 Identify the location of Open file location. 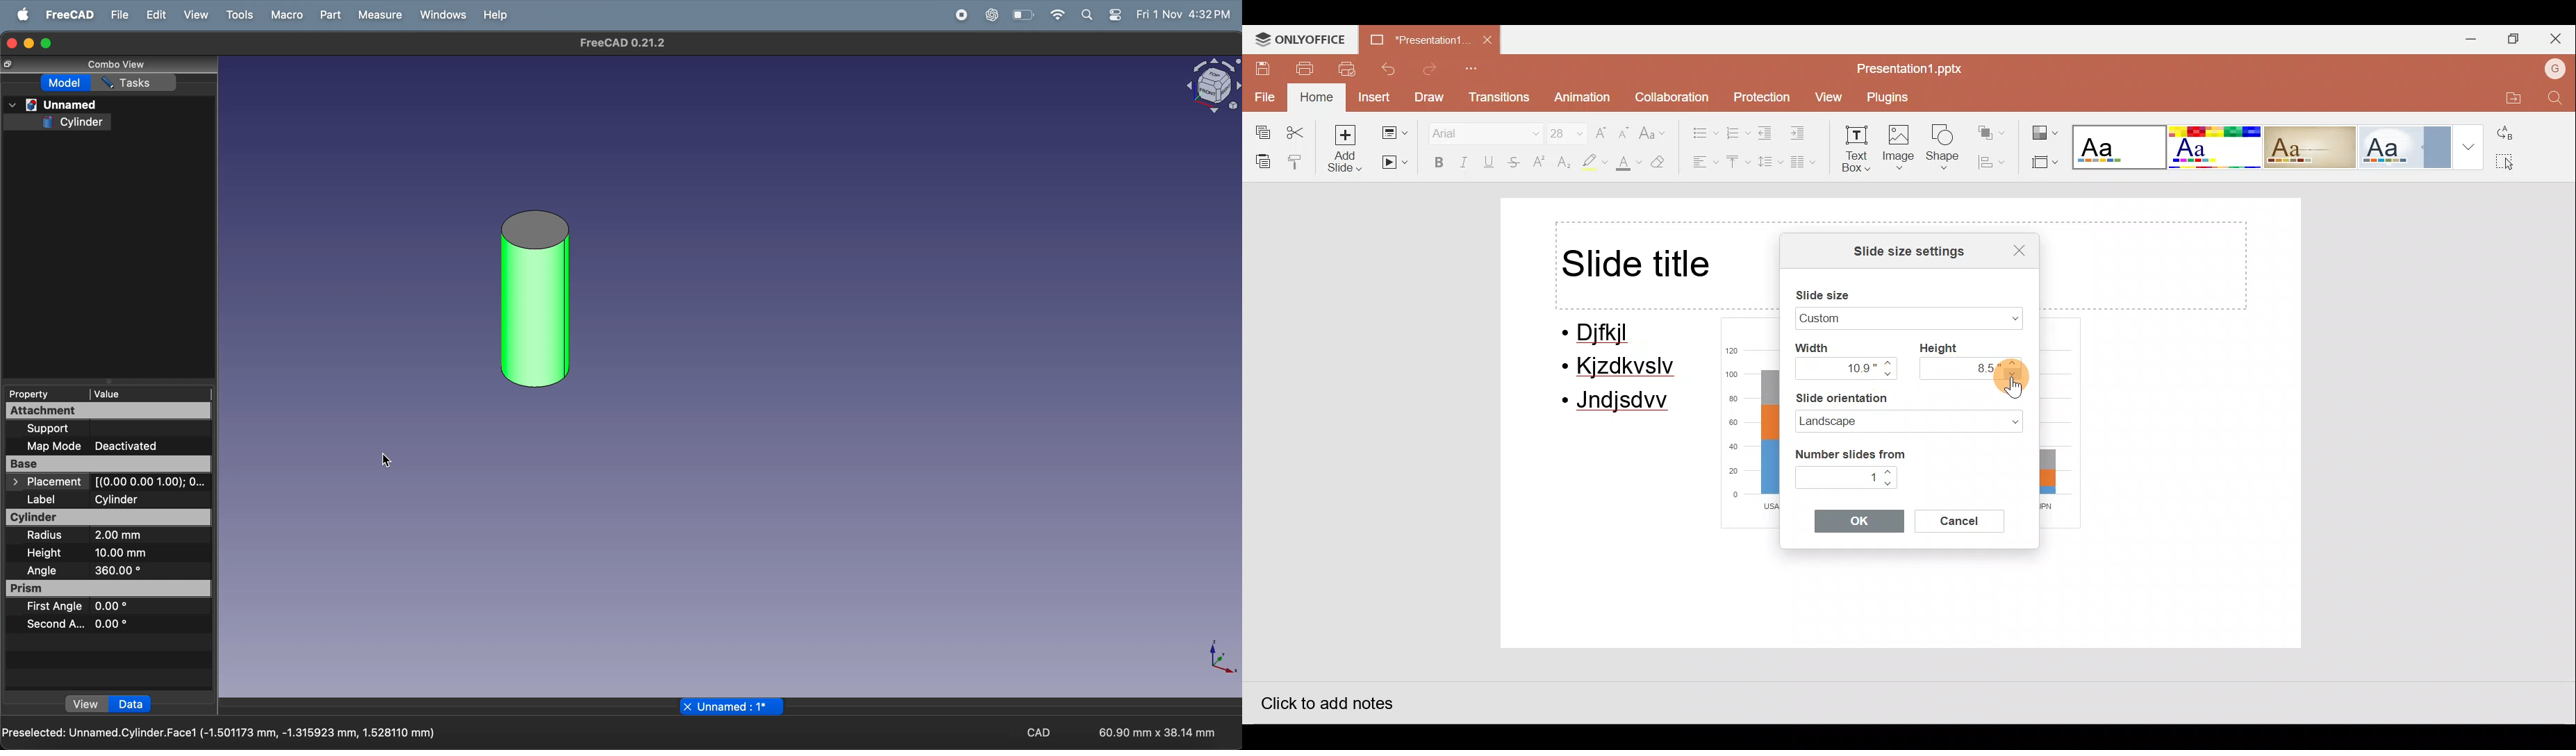
(2509, 95).